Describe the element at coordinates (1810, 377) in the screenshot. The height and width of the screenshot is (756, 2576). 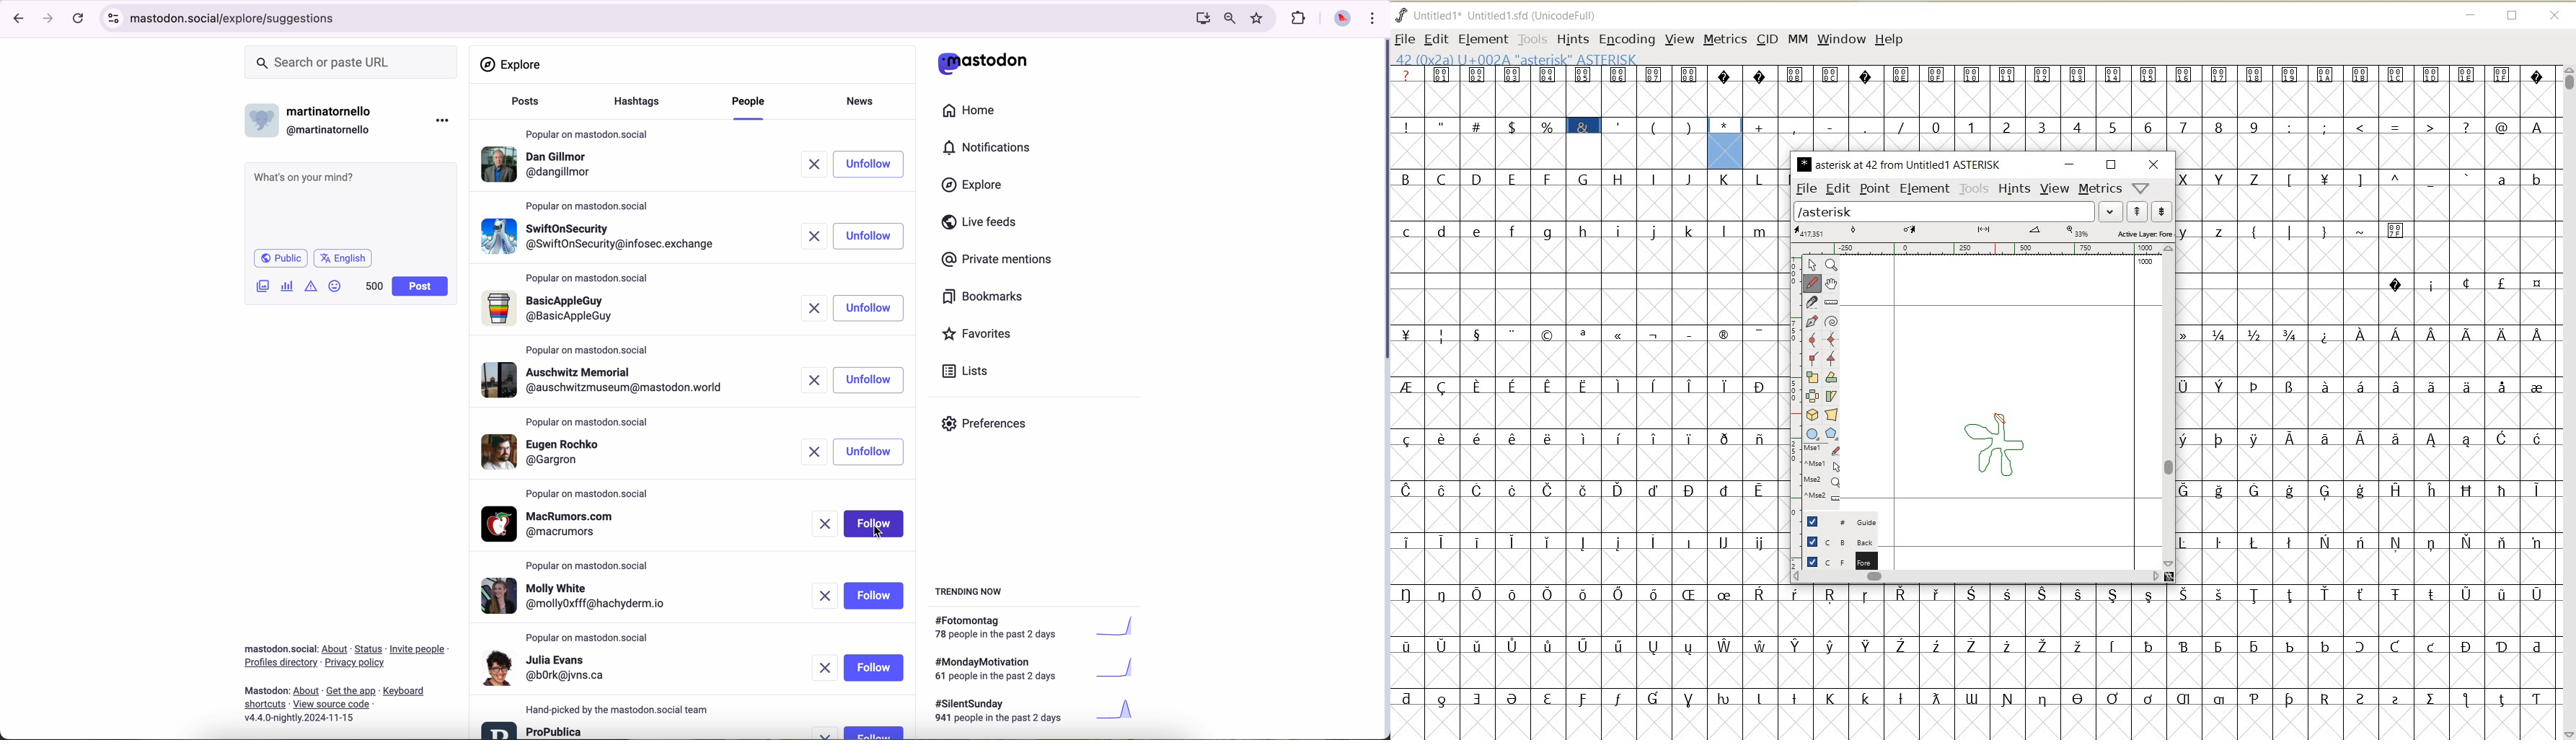
I see `scale the selection` at that location.